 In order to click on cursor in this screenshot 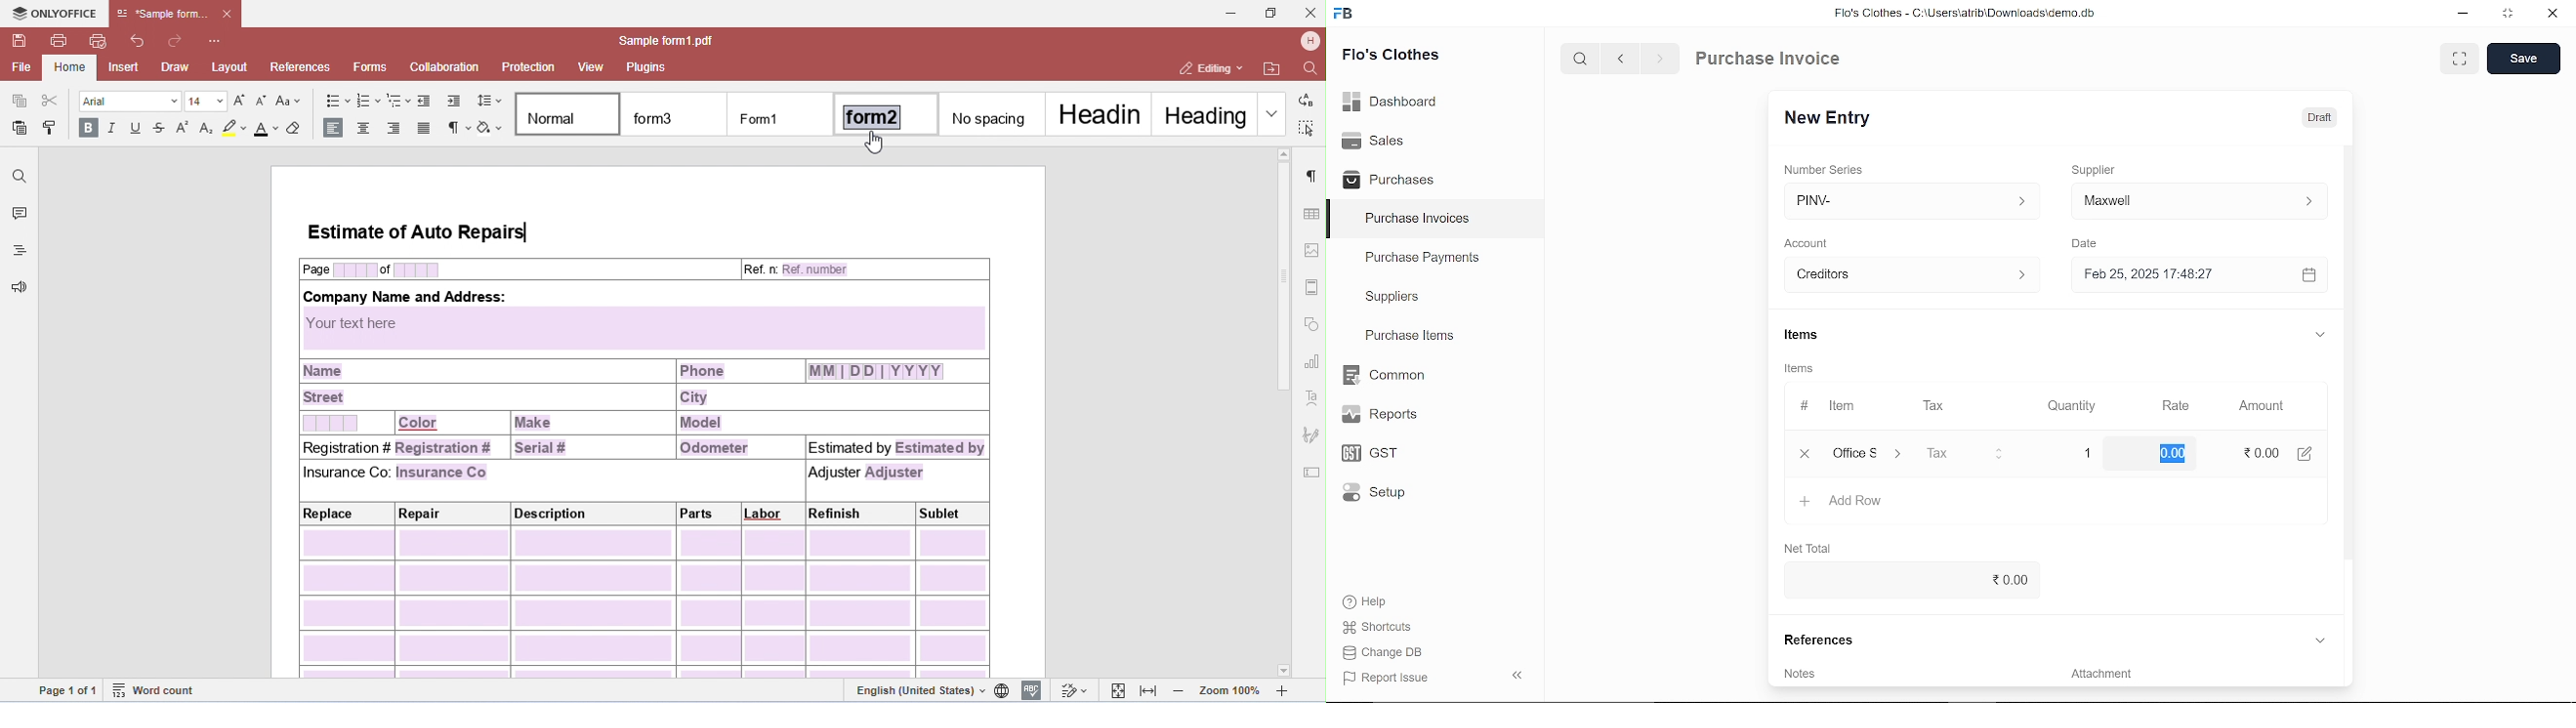, I will do `click(2177, 453)`.